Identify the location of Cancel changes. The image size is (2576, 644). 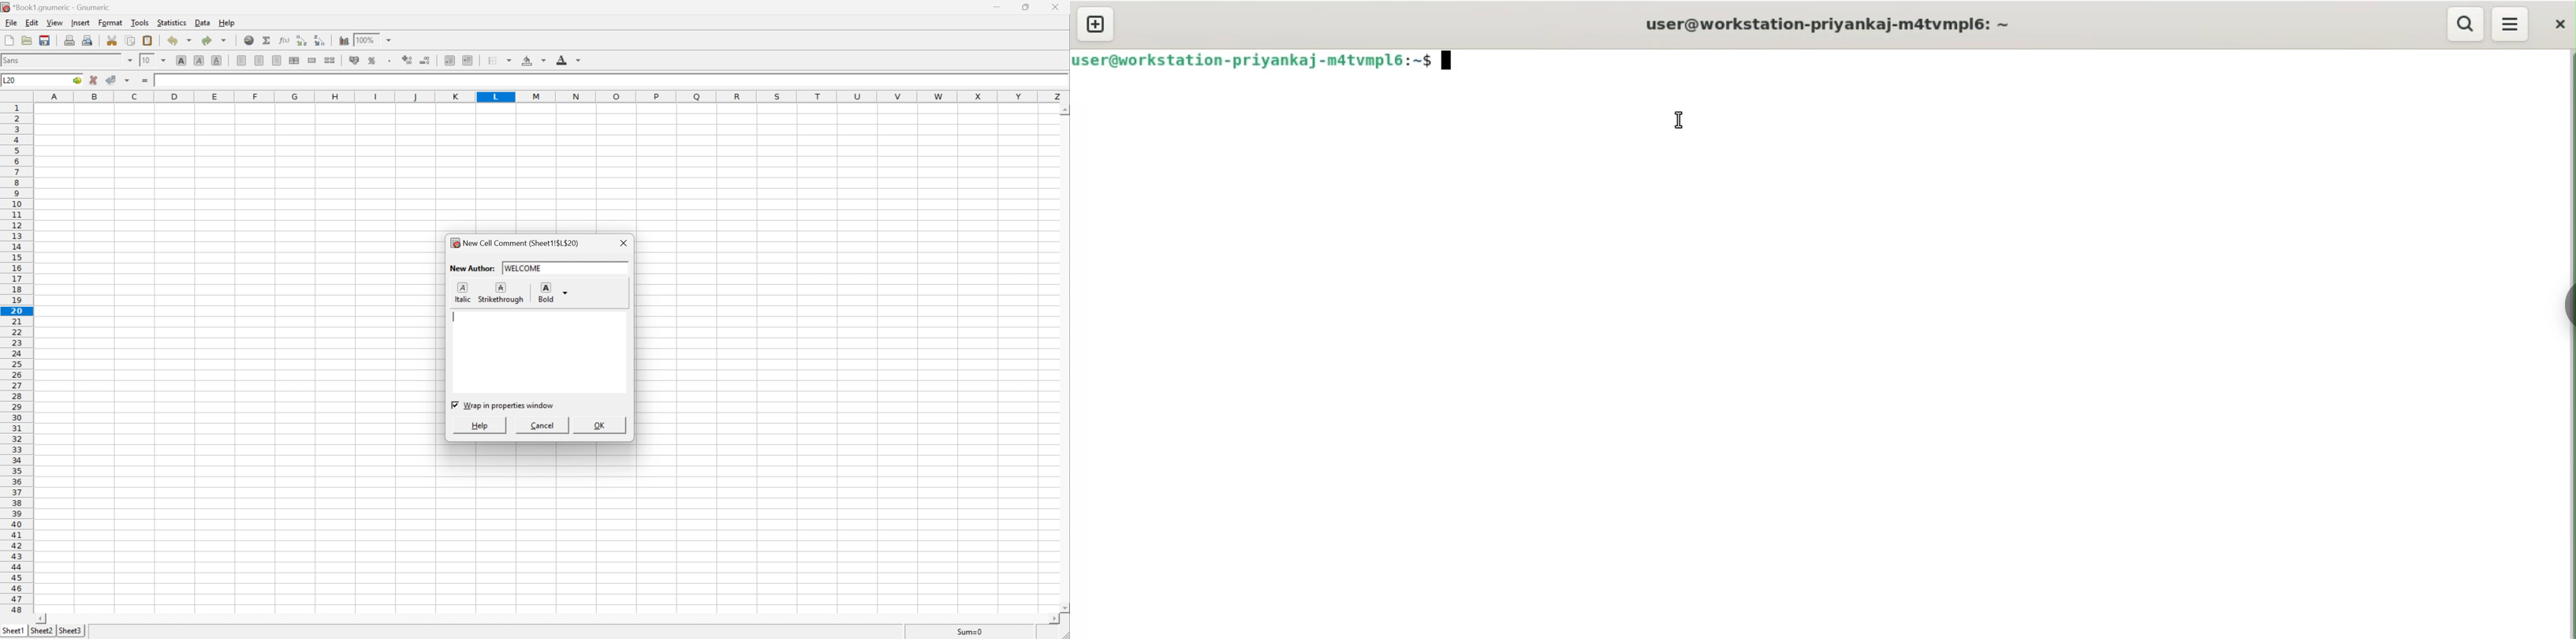
(95, 81).